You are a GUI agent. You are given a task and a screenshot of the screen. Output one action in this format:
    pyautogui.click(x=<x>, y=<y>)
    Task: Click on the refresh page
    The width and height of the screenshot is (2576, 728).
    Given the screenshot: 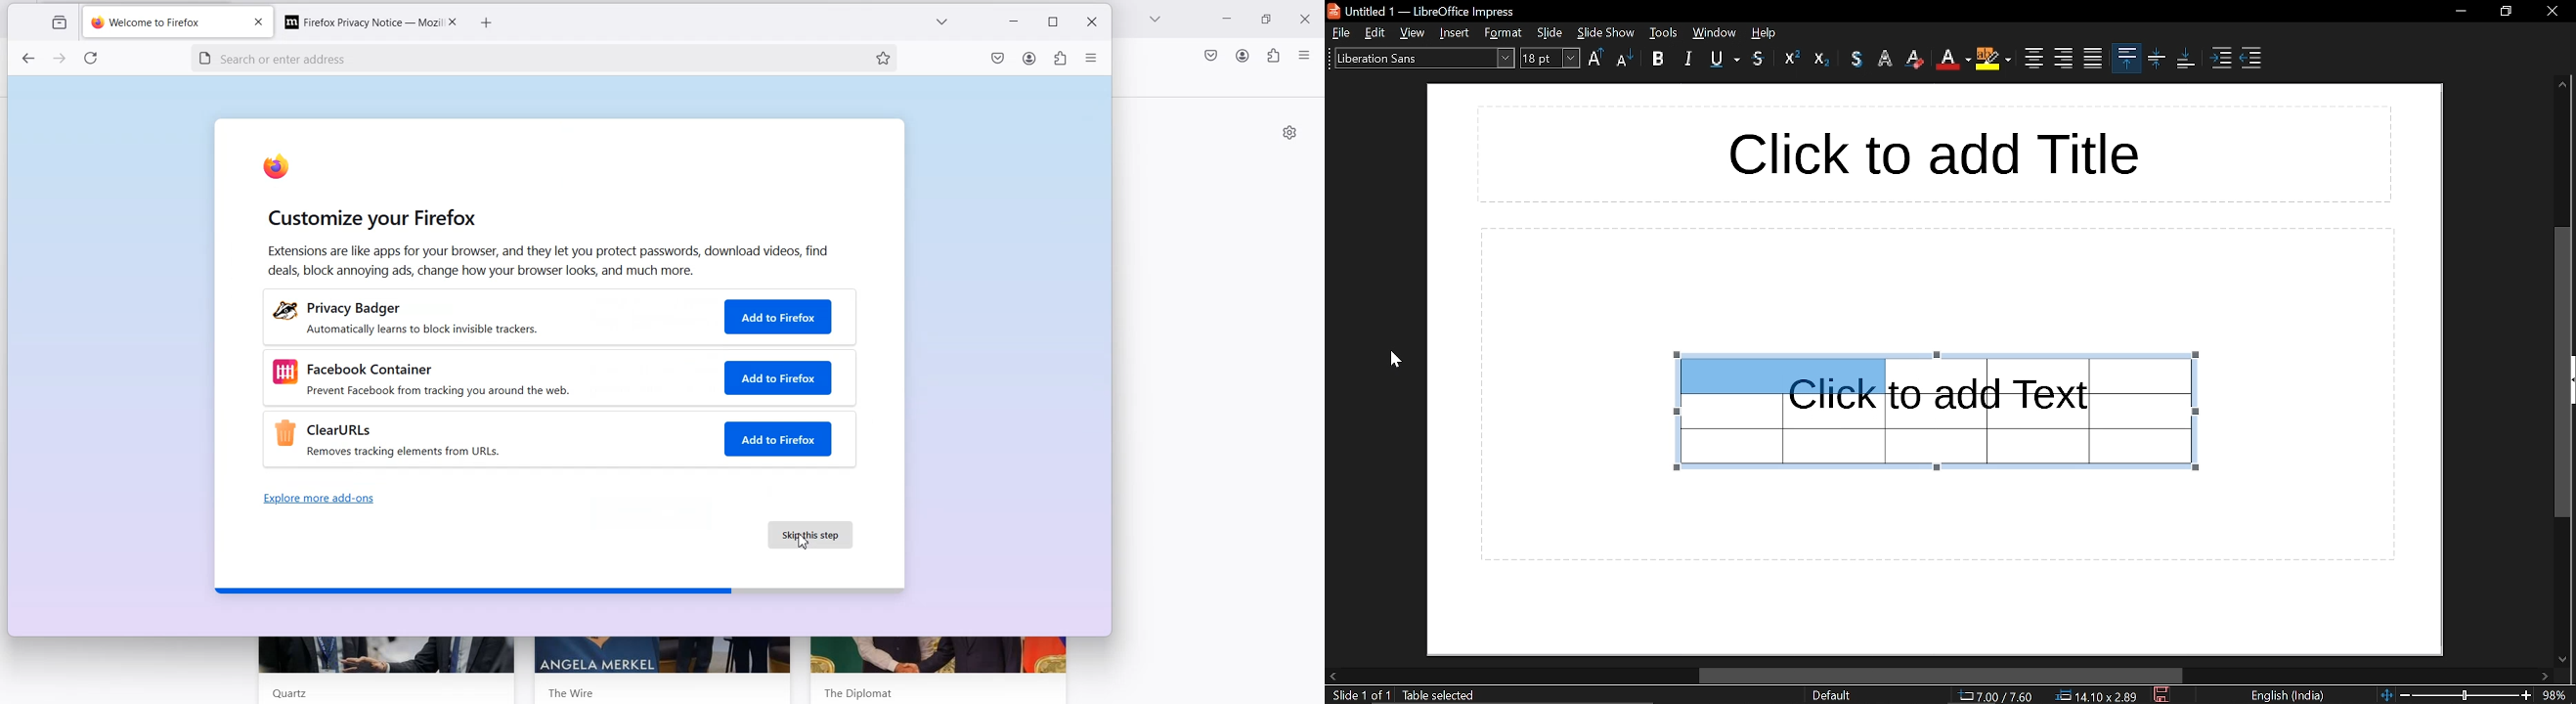 What is the action you would take?
    pyautogui.click(x=94, y=60)
    